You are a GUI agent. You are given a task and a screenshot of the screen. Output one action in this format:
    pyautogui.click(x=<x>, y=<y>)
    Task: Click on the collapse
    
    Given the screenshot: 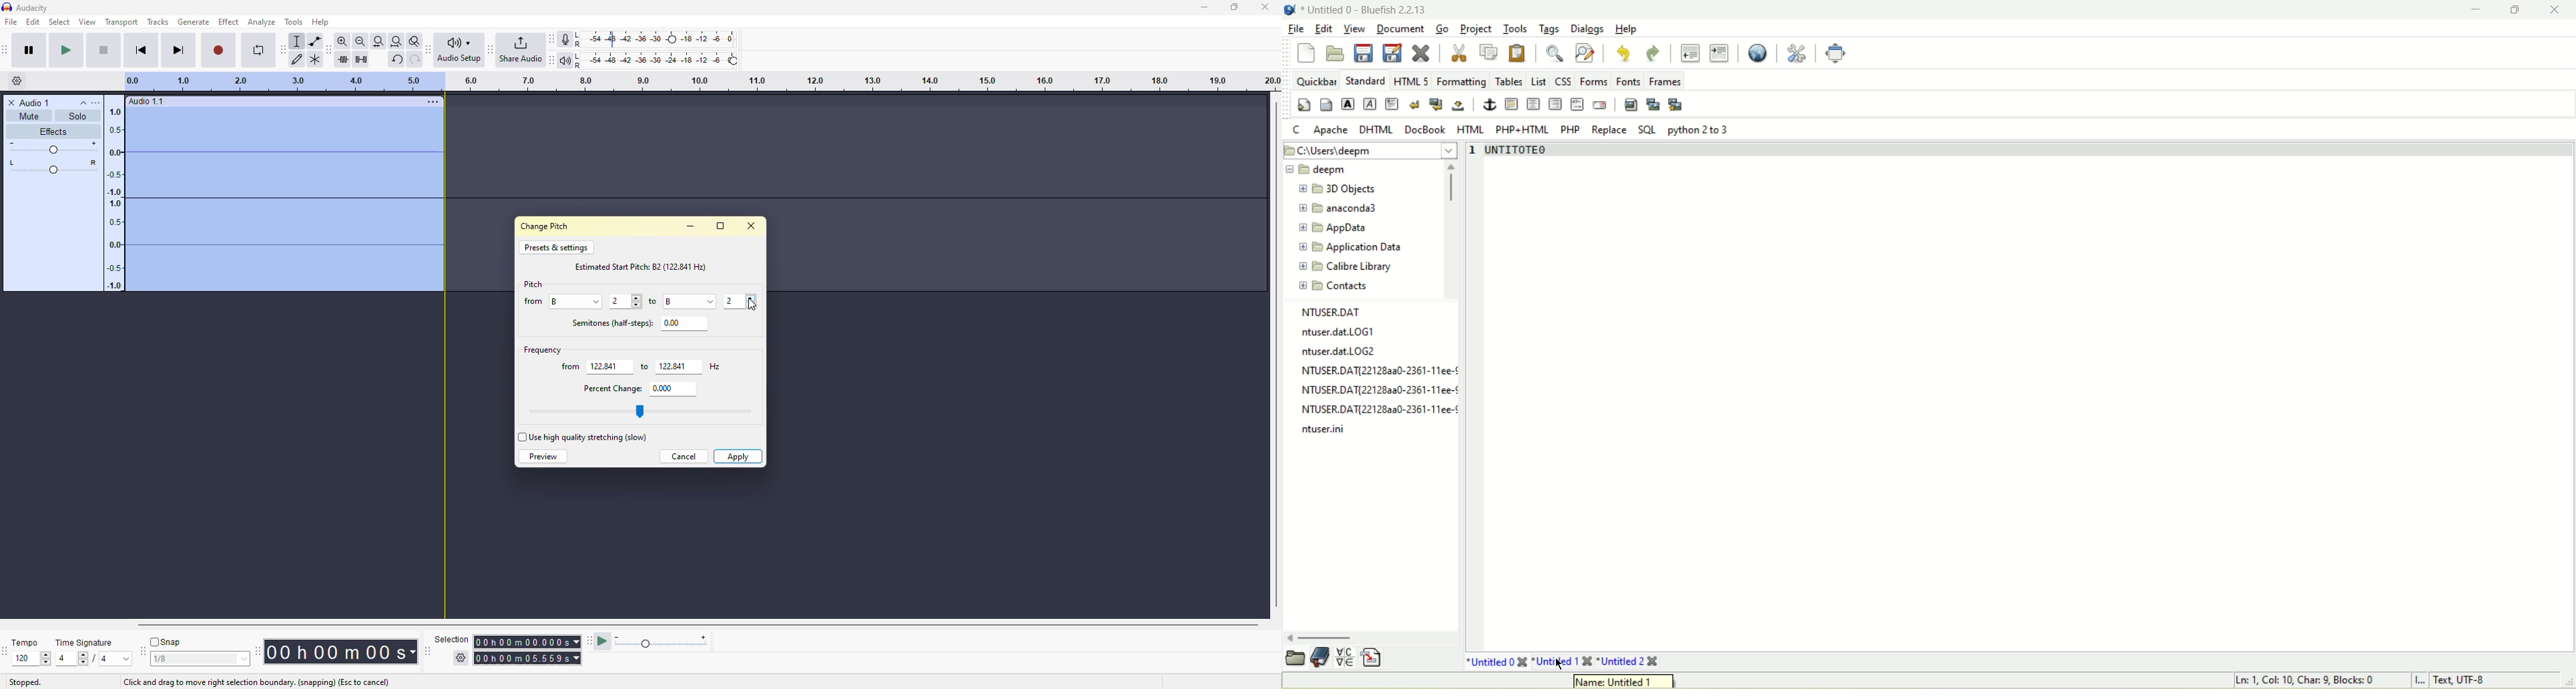 What is the action you would take?
    pyautogui.click(x=83, y=102)
    